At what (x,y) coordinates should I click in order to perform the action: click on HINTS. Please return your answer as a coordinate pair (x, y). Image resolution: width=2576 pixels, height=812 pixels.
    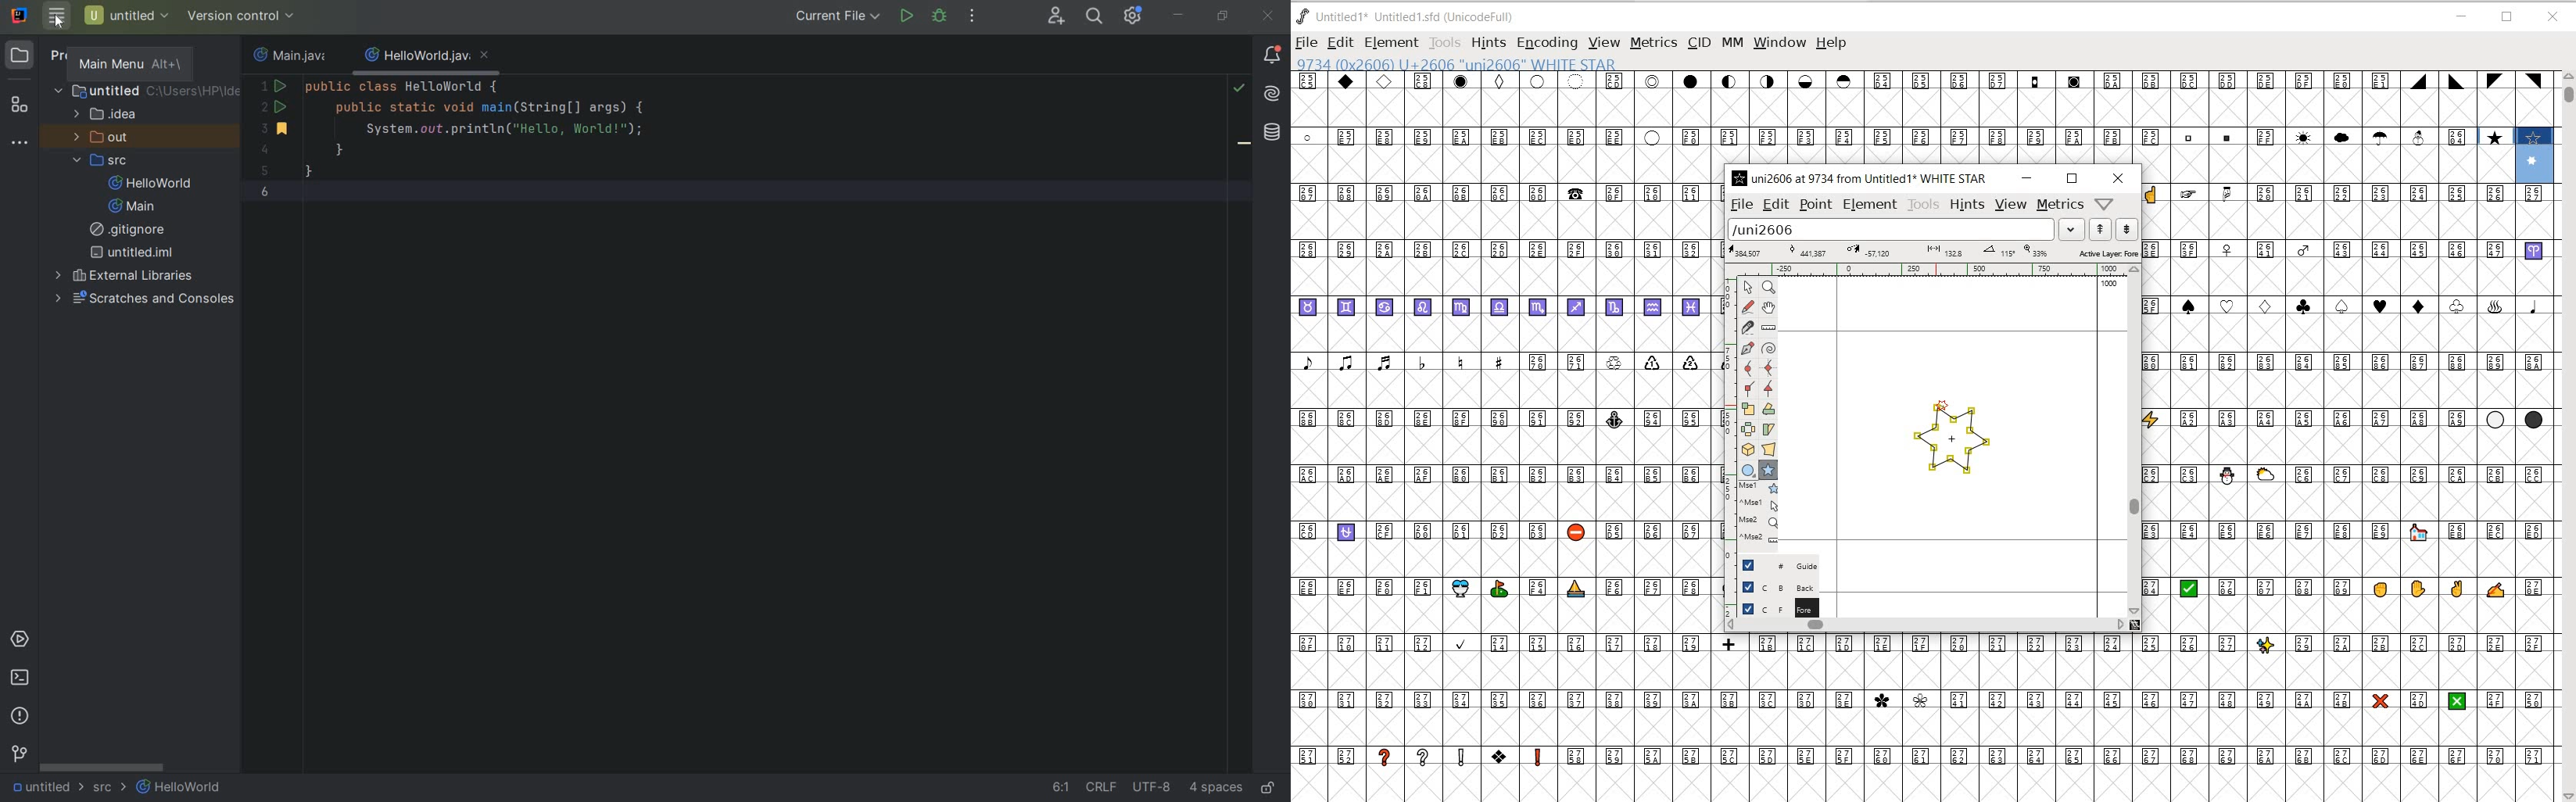
    Looking at the image, I should click on (1489, 44).